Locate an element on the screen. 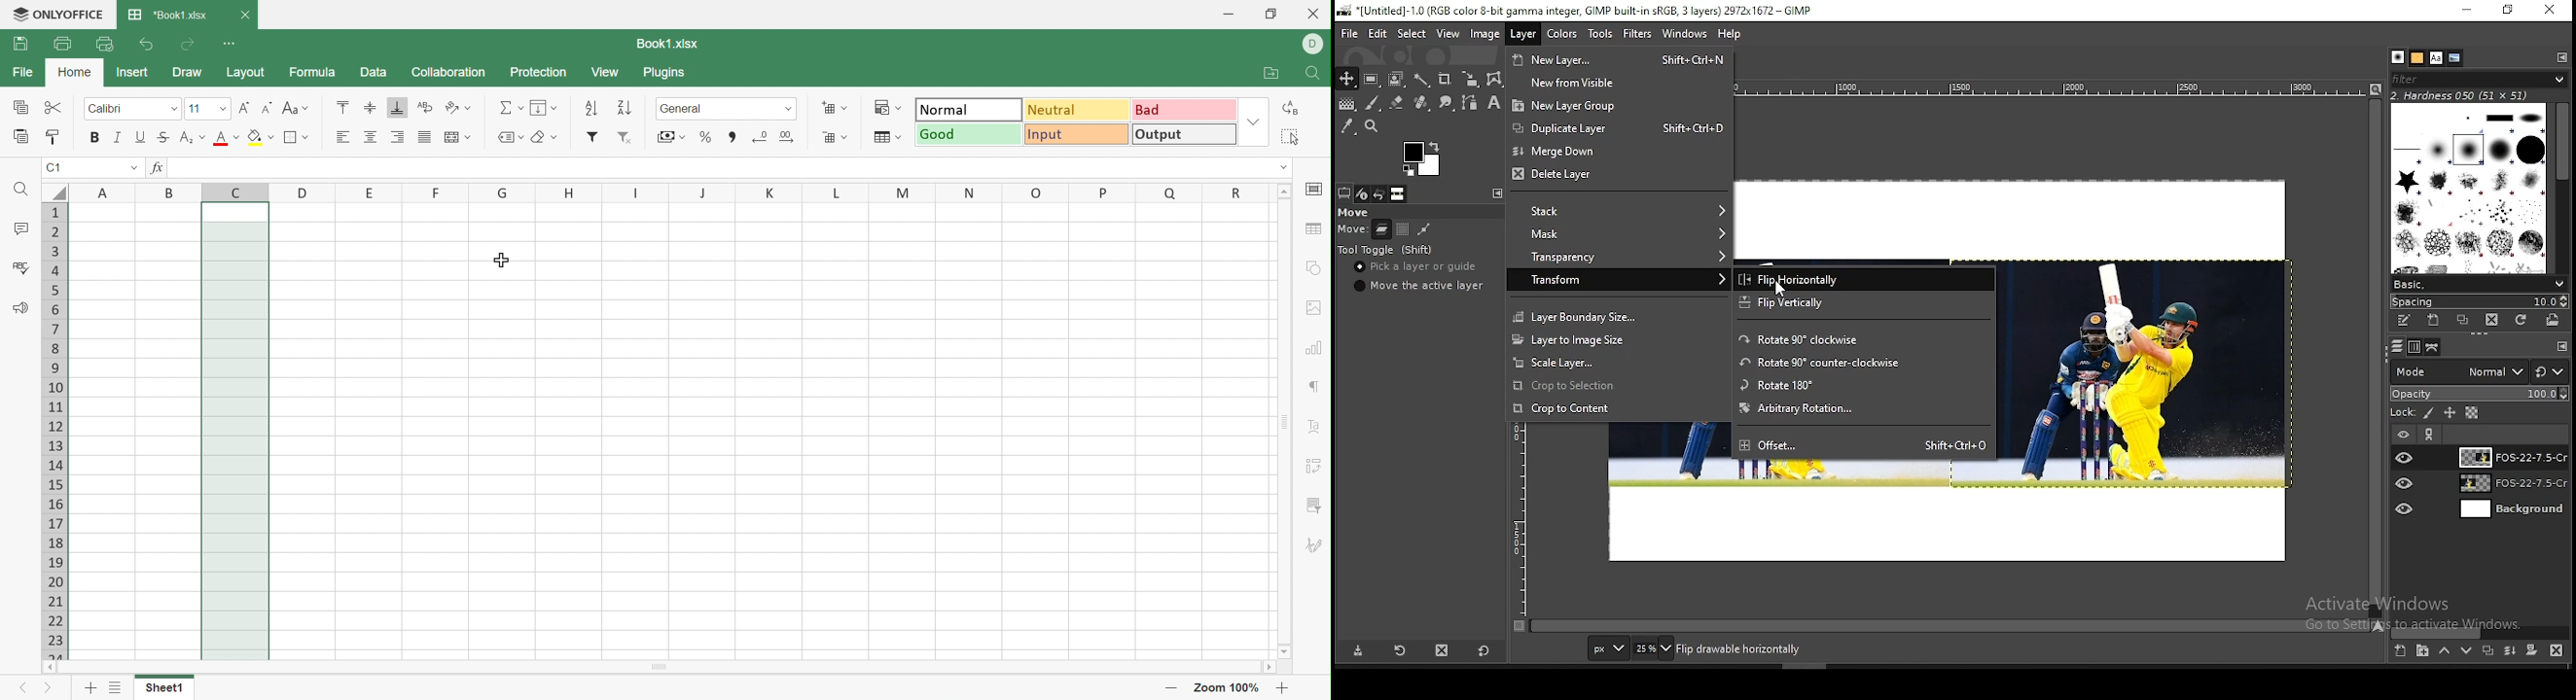  Scroll Right is located at coordinates (1269, 669).